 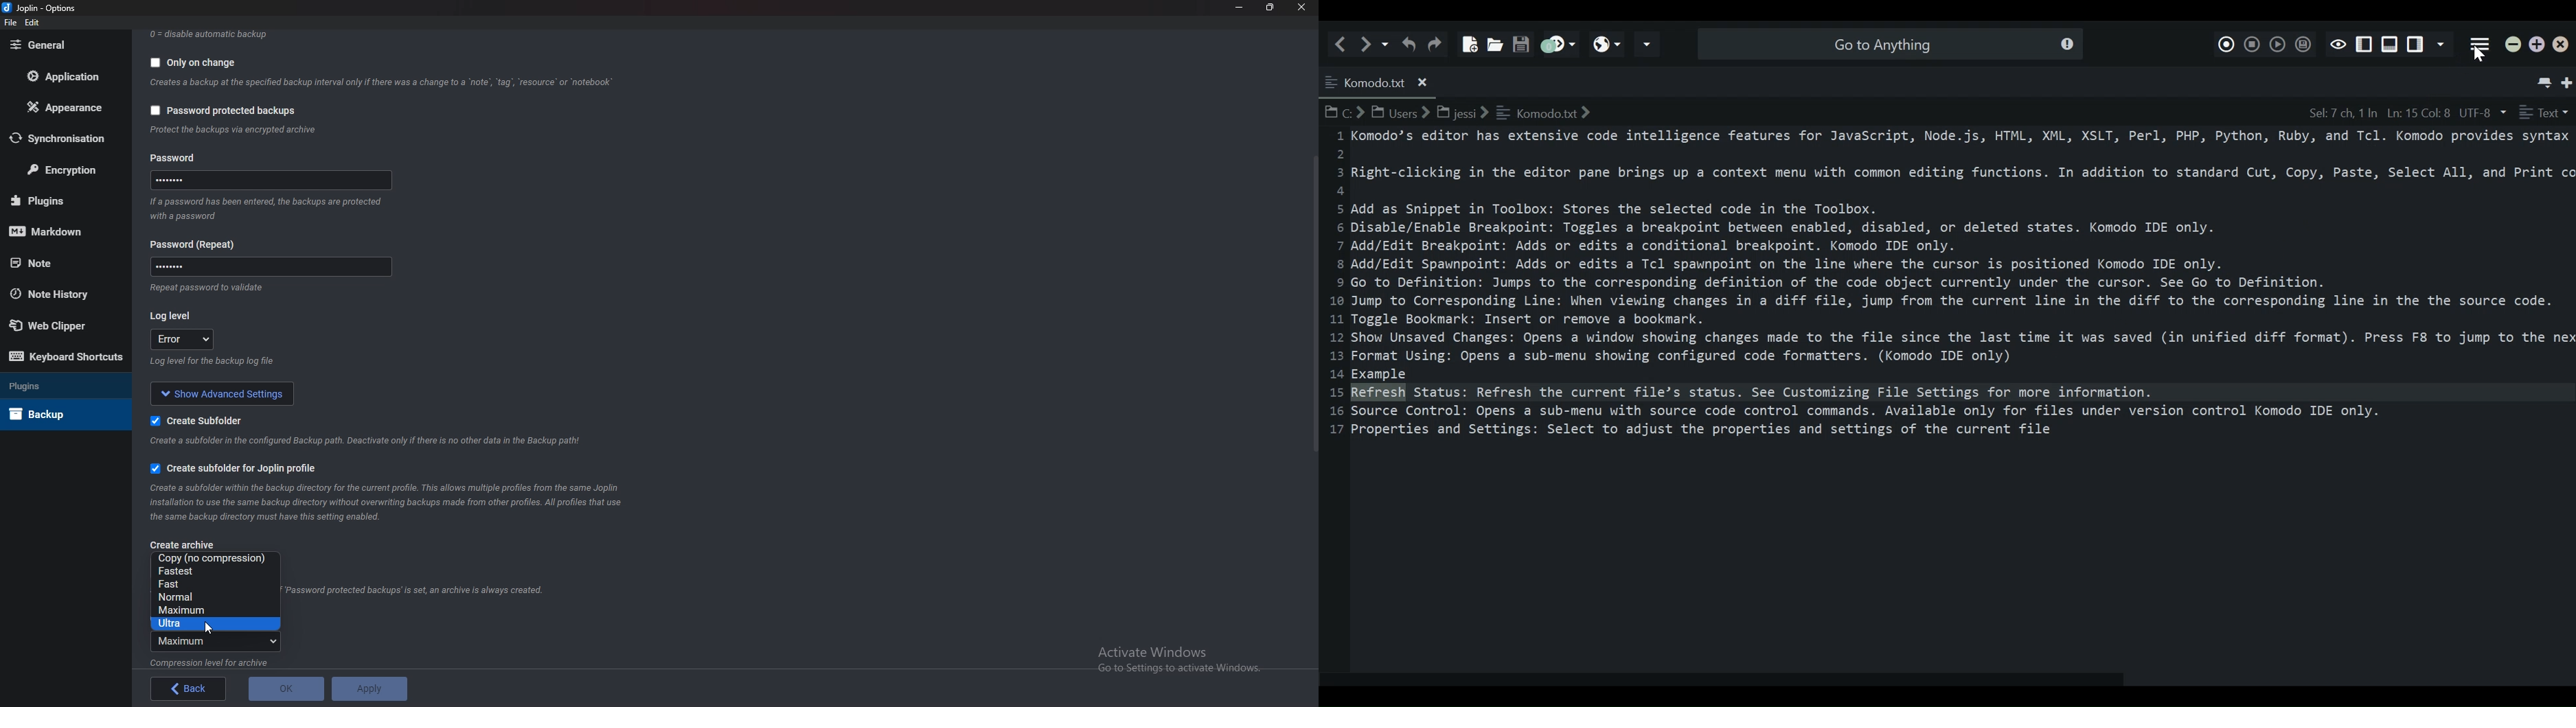 What do you see at coordinates (64, 325) in the screenshot?
I see `Web Clipper` at bounding box center [64, 325].